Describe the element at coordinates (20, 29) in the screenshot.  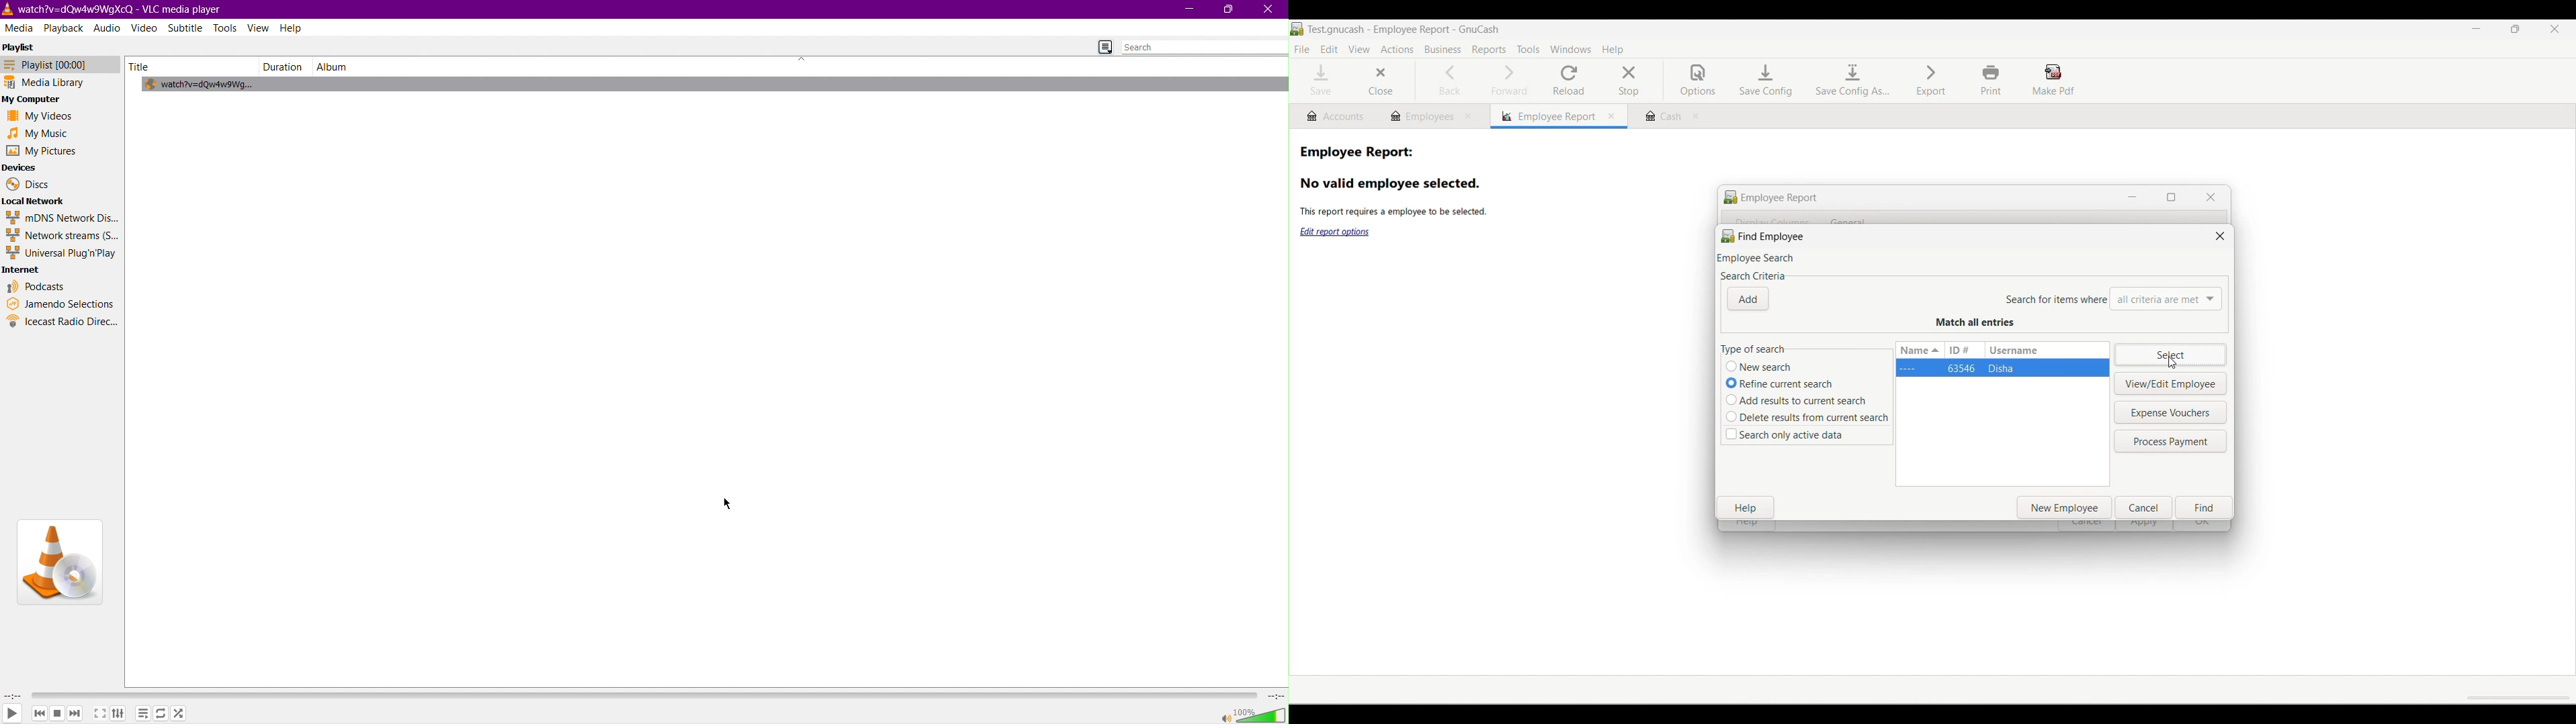
I see `Media` at that location.